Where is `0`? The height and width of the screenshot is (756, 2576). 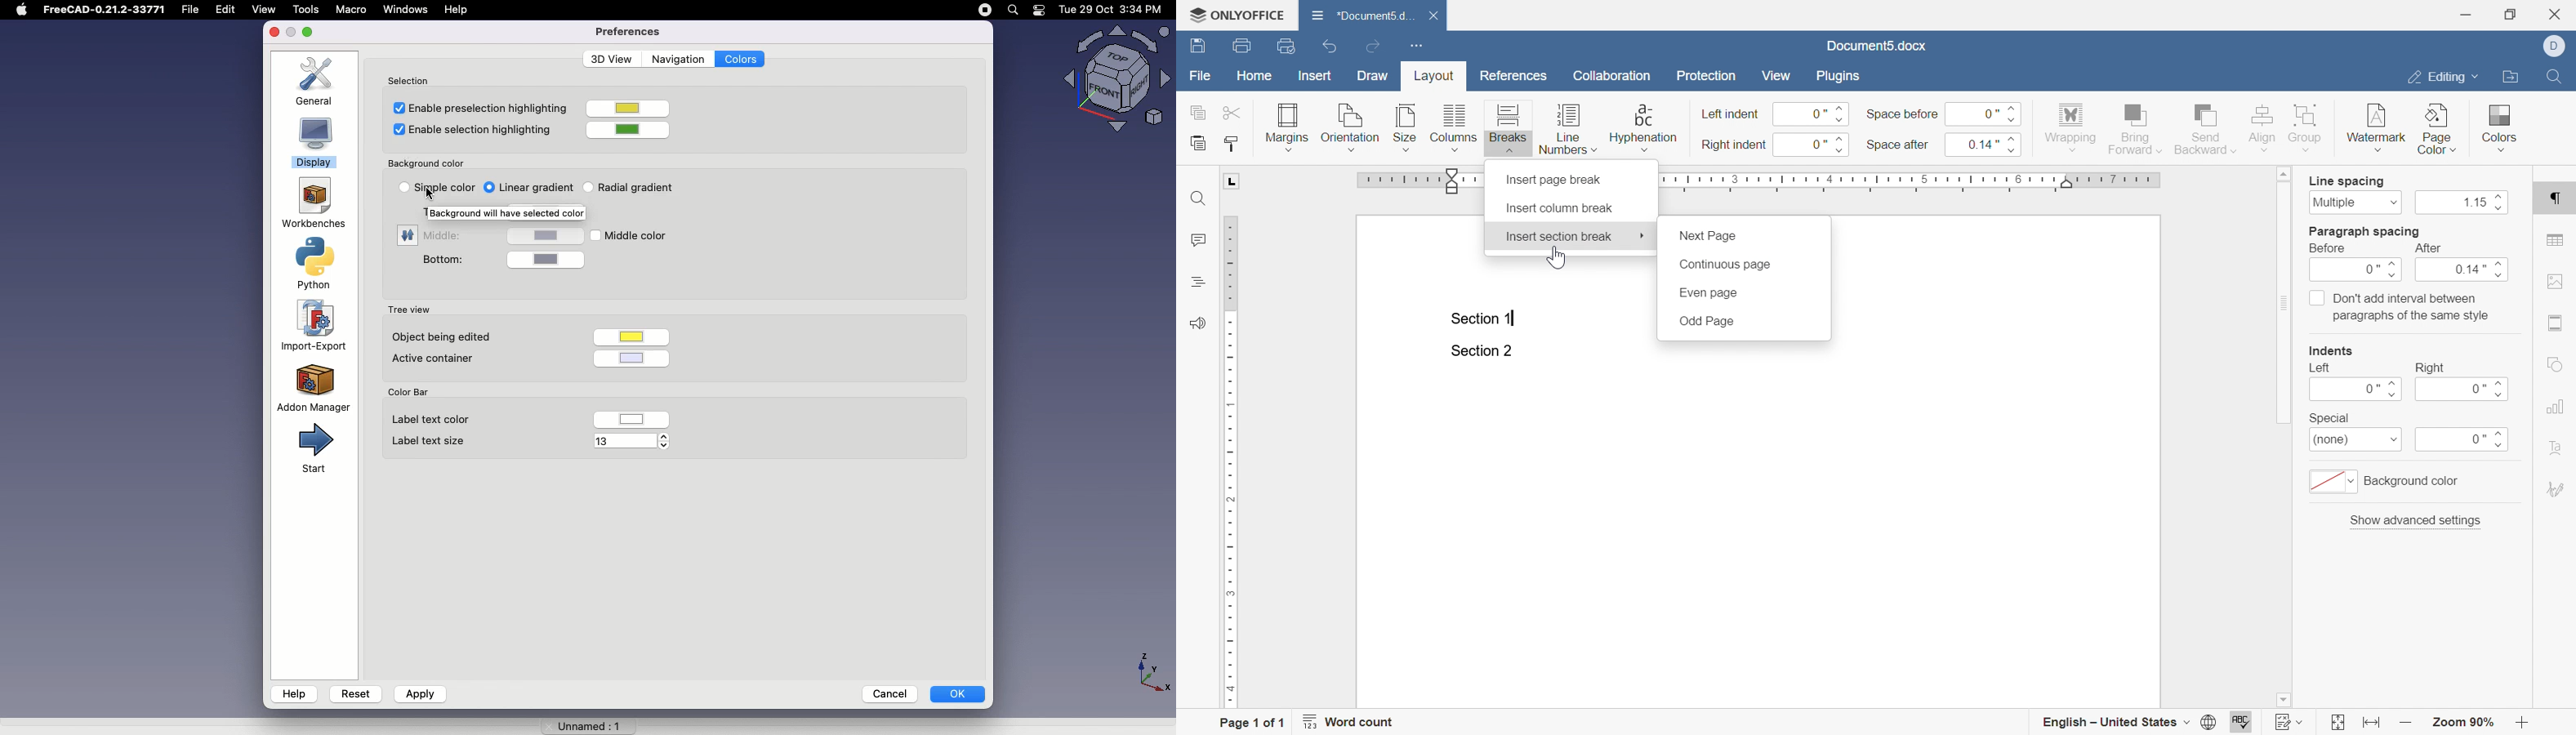
0 is located at coordinates (1814, 114).